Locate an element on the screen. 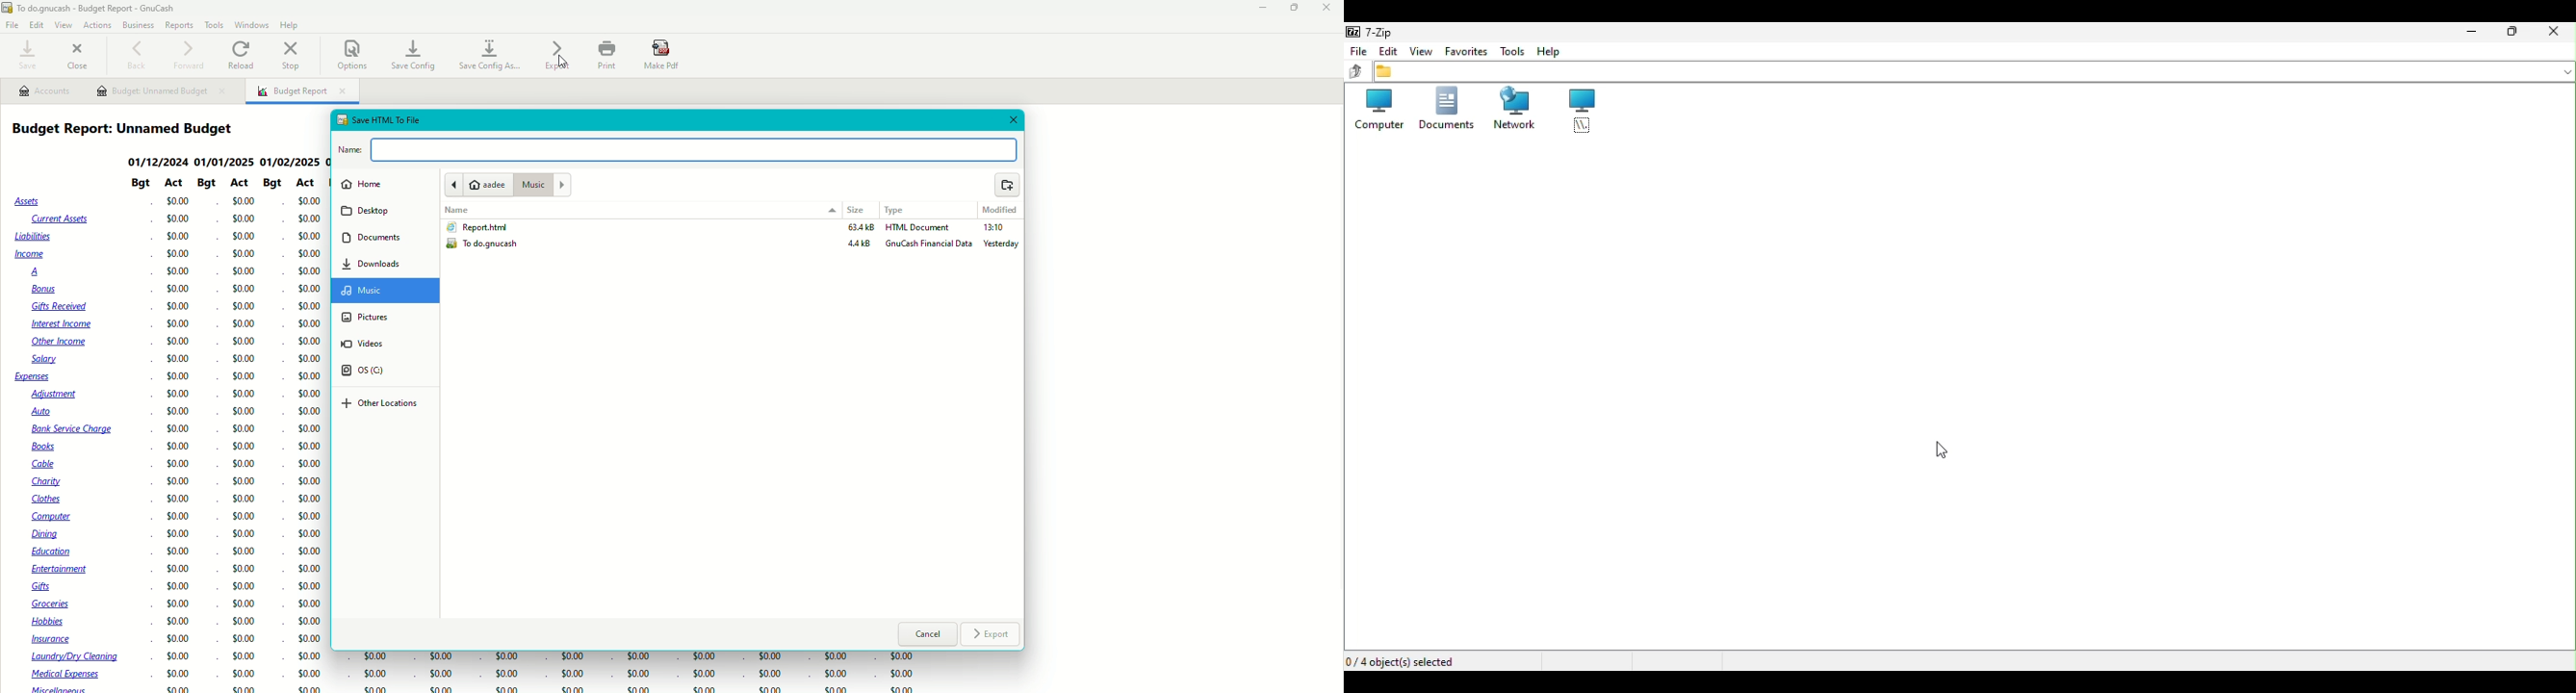 Image resolution: width=2576 pixels, height=700 pixels. File address bar is located at coordinates (1972, 72).